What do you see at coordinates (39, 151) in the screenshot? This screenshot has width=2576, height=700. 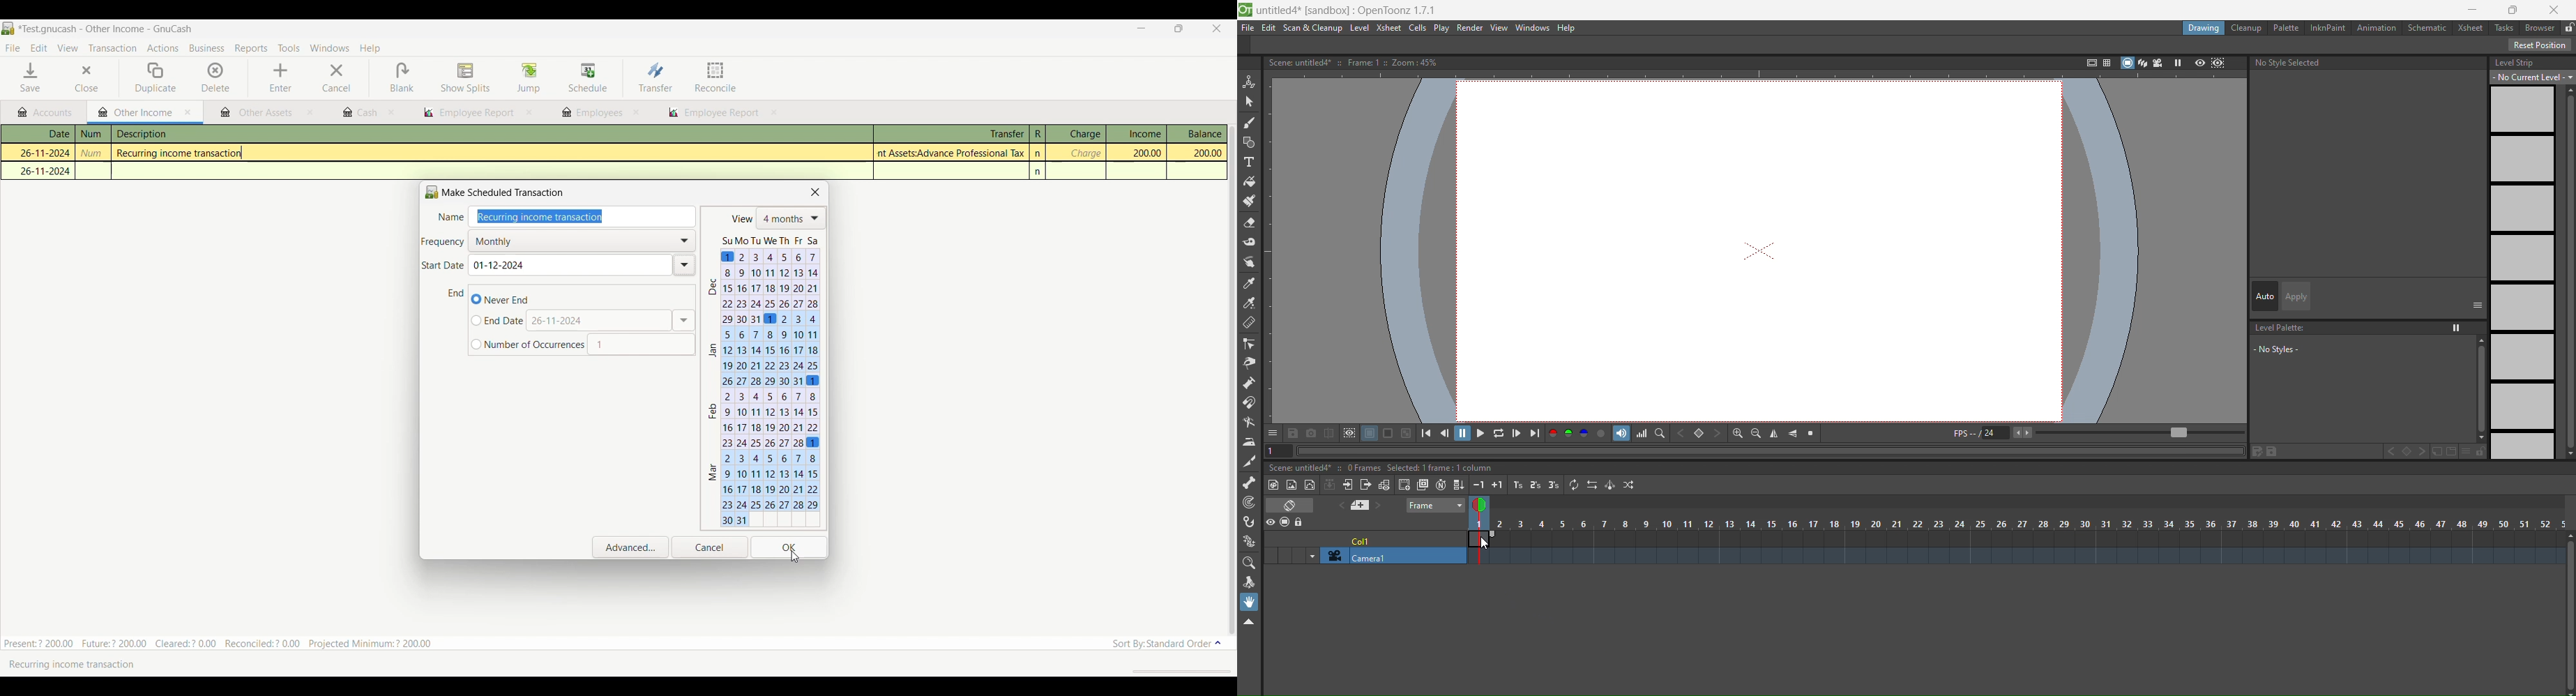 I see `26-11-2024` at bounding box center [39, 151].